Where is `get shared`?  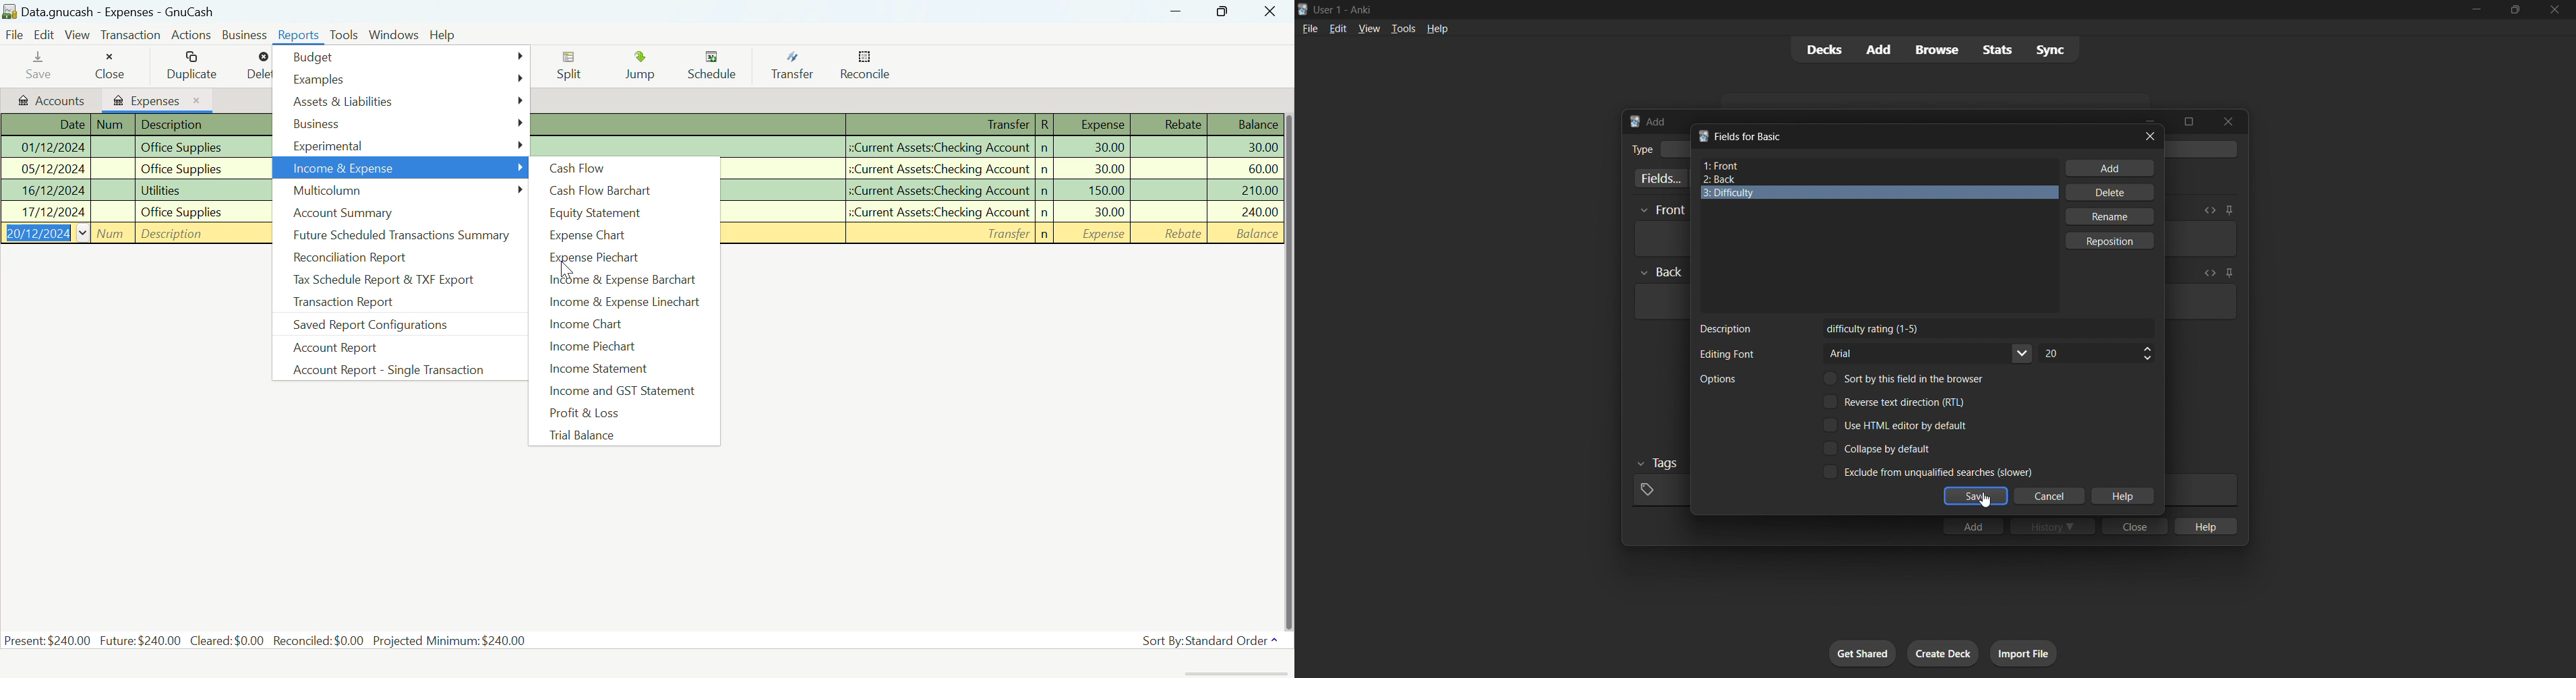
get shared is located at coordinates (1862, 653).